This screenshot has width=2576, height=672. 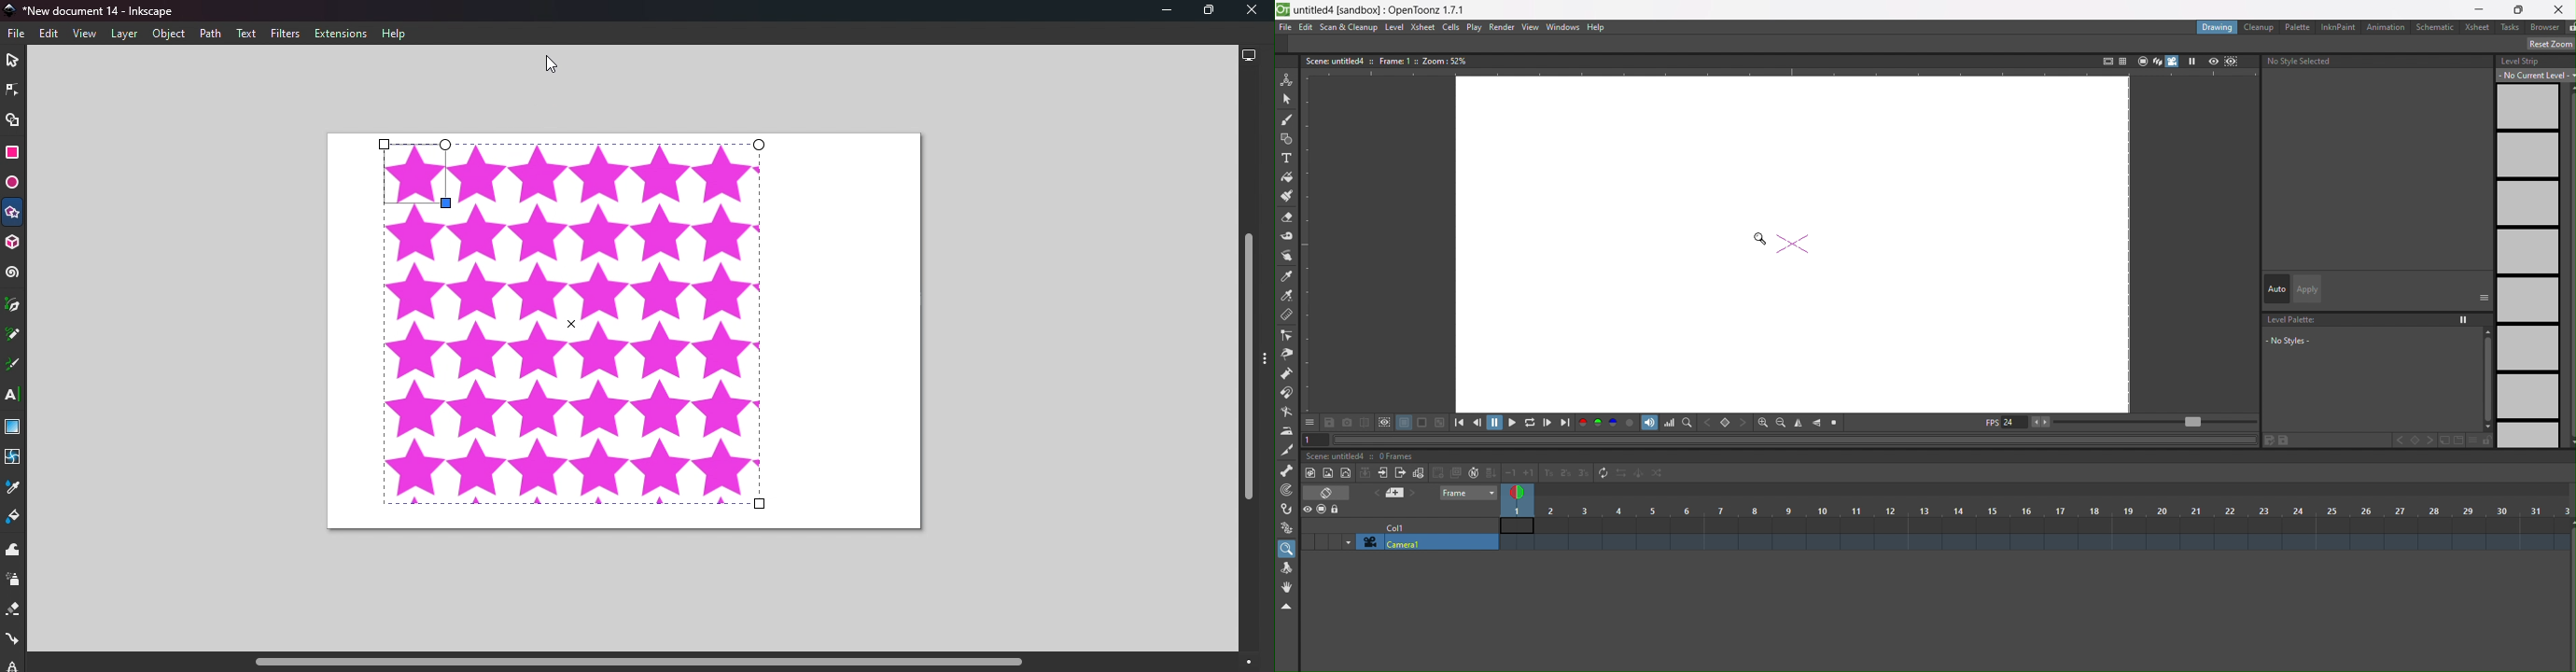 I want to click on Calligraphy tool, so click(x=13, y=366).